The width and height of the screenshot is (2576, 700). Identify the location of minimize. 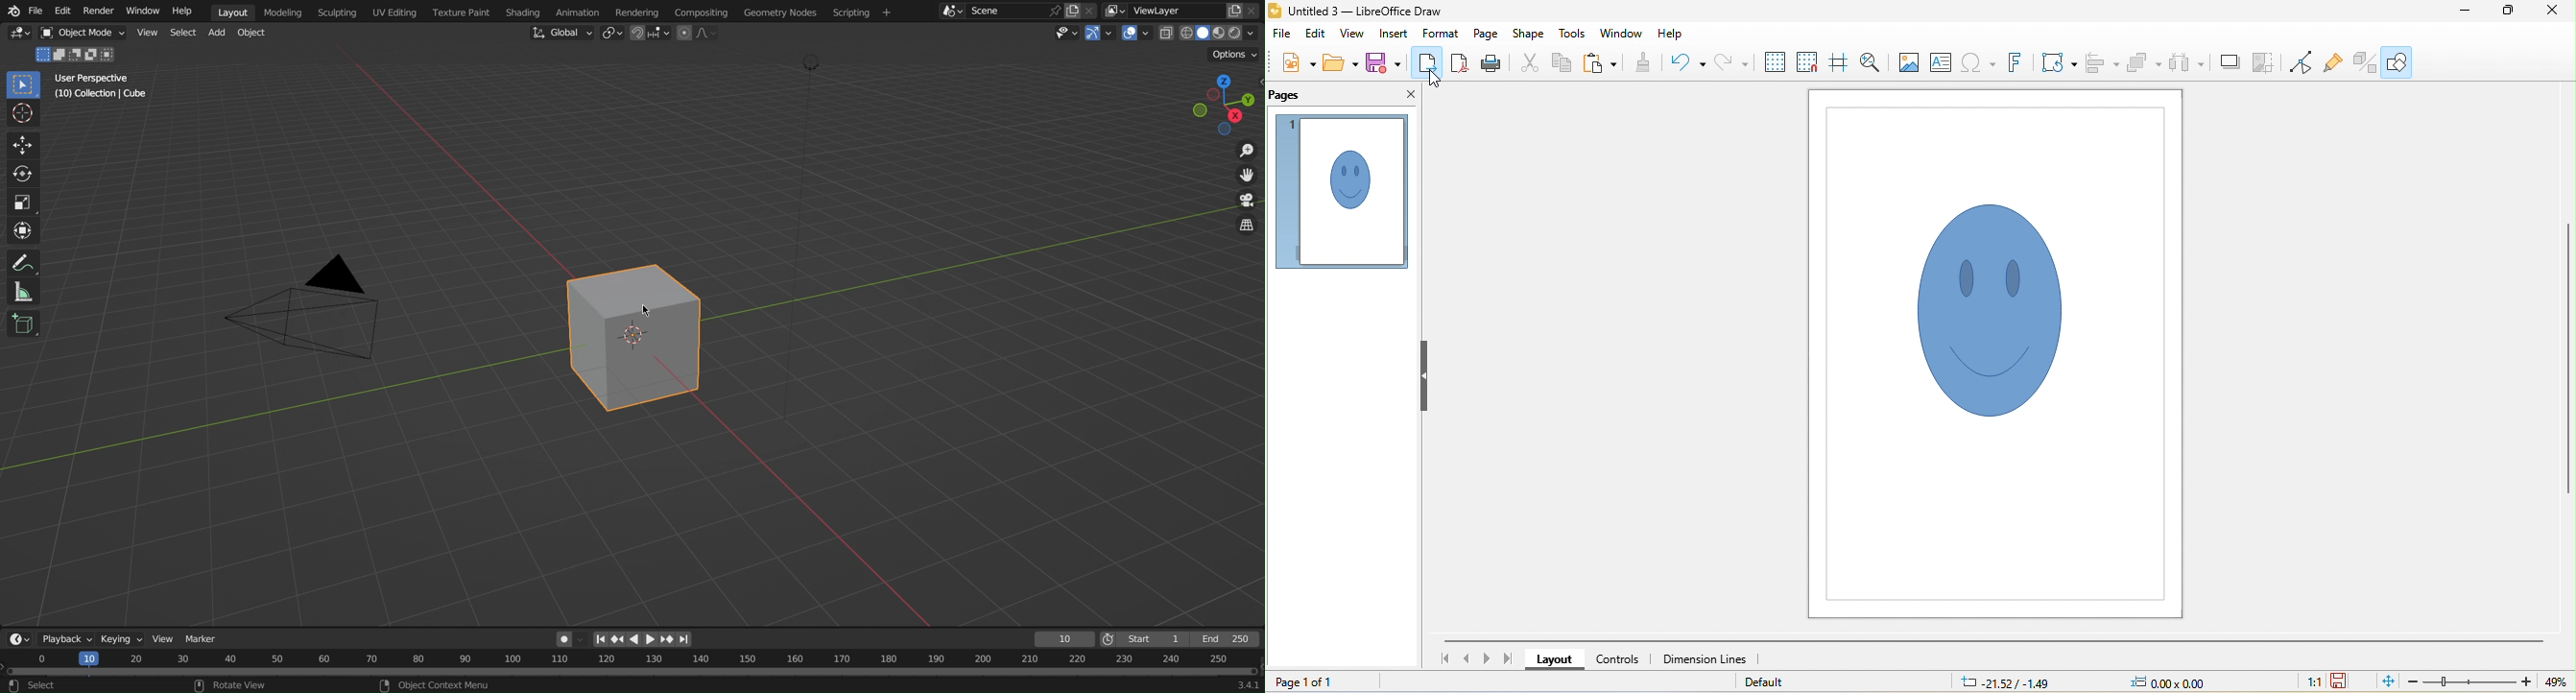
(2466, 11).